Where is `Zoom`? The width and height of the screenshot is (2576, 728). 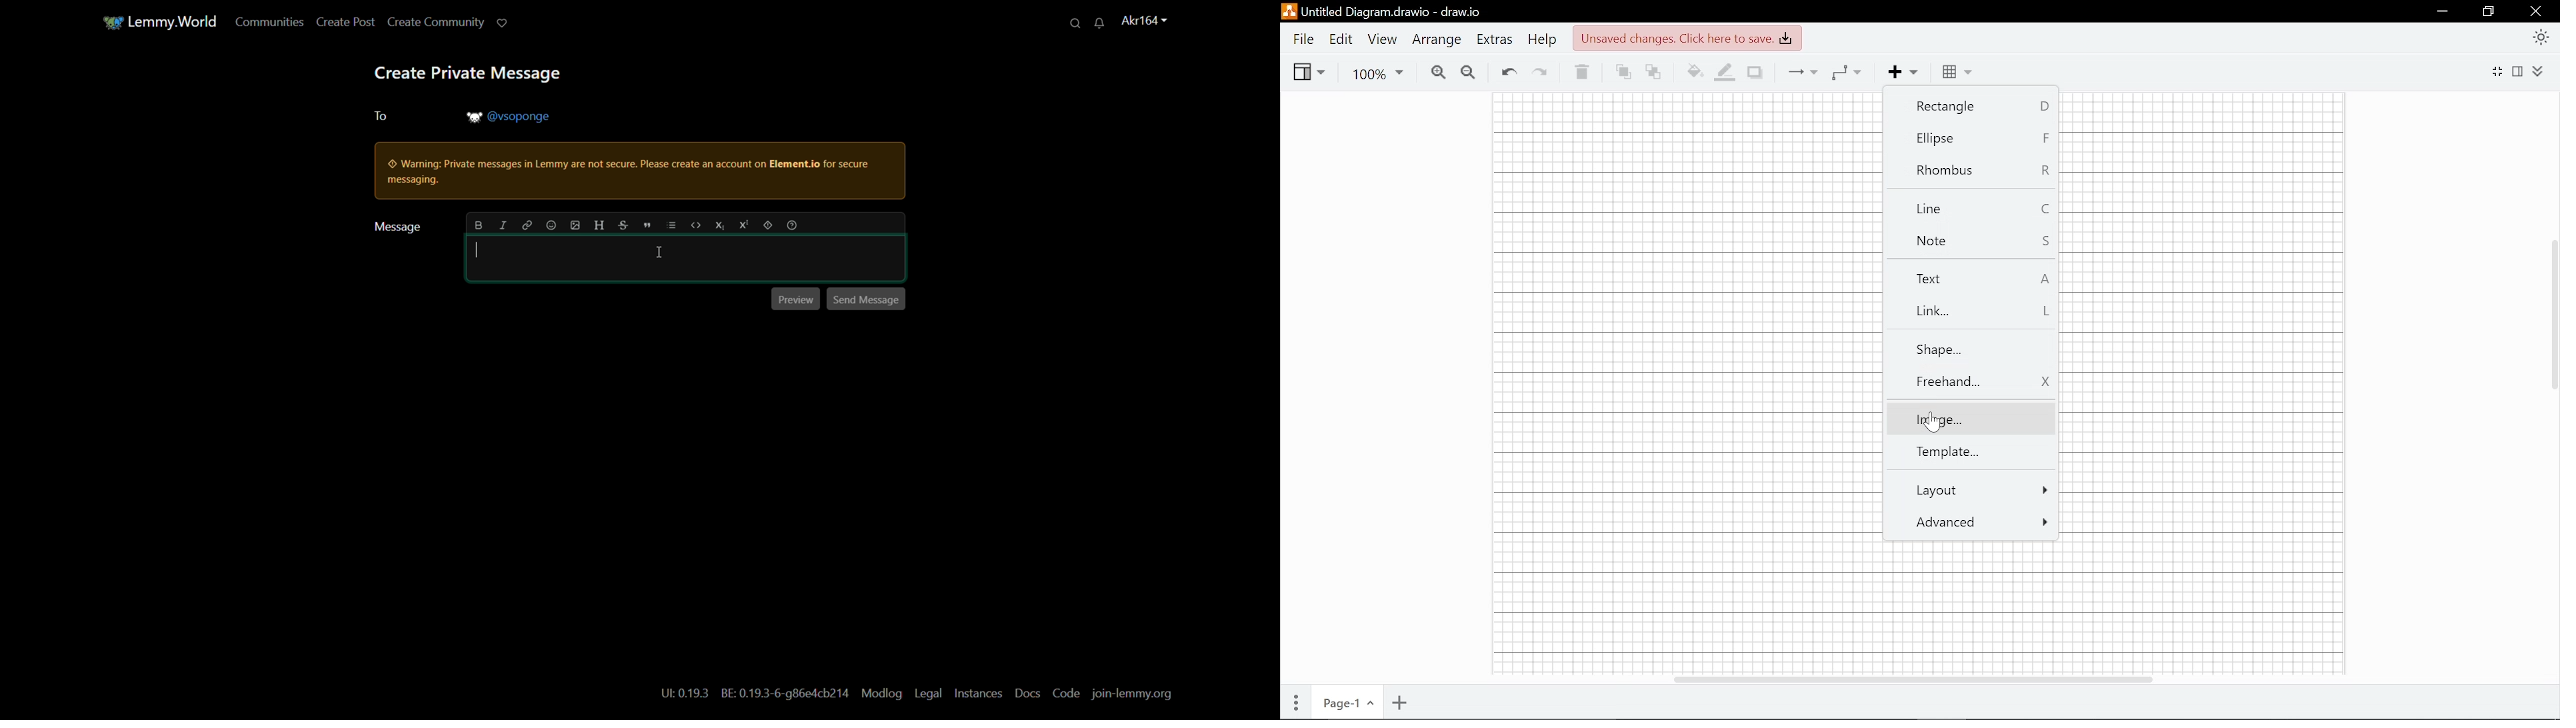
Zoom is located at coordinates (1374, 72).